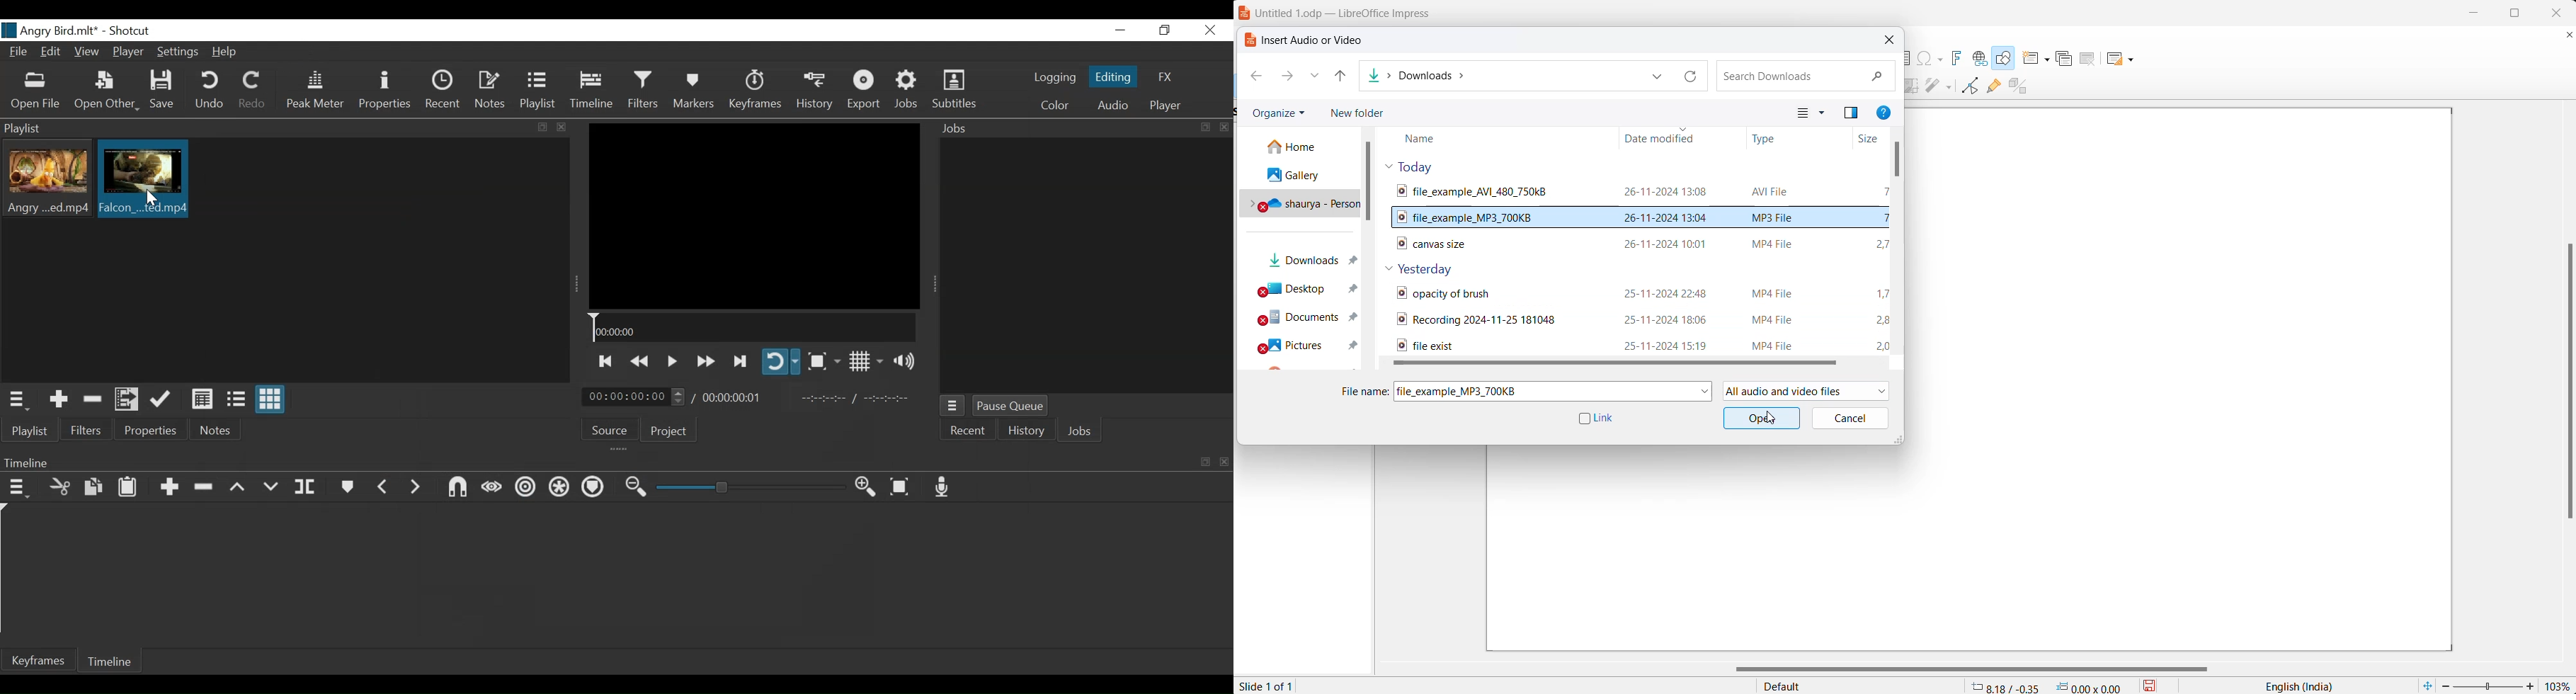 The height and width of the screenshot is (700, 2576). What do you see at coordinates (1309, 343) in the screenshot?
I see `pictures` at bounding box center [1309, 343].